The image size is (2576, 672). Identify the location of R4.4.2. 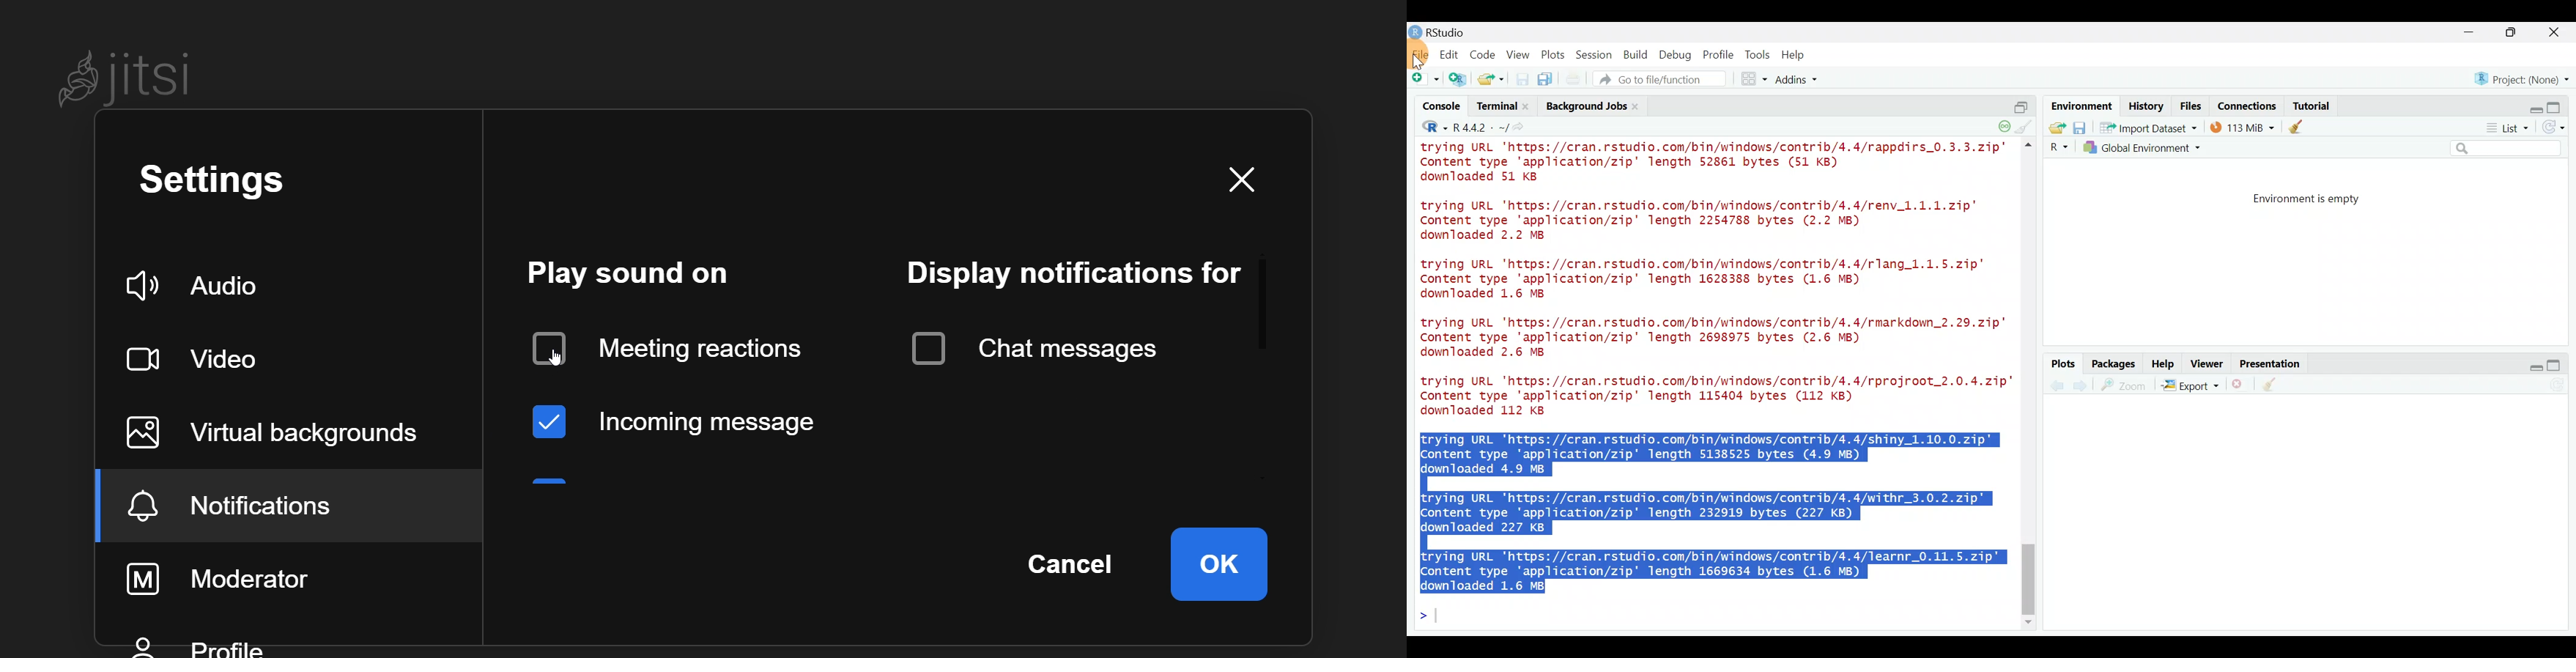
(1480, 127).